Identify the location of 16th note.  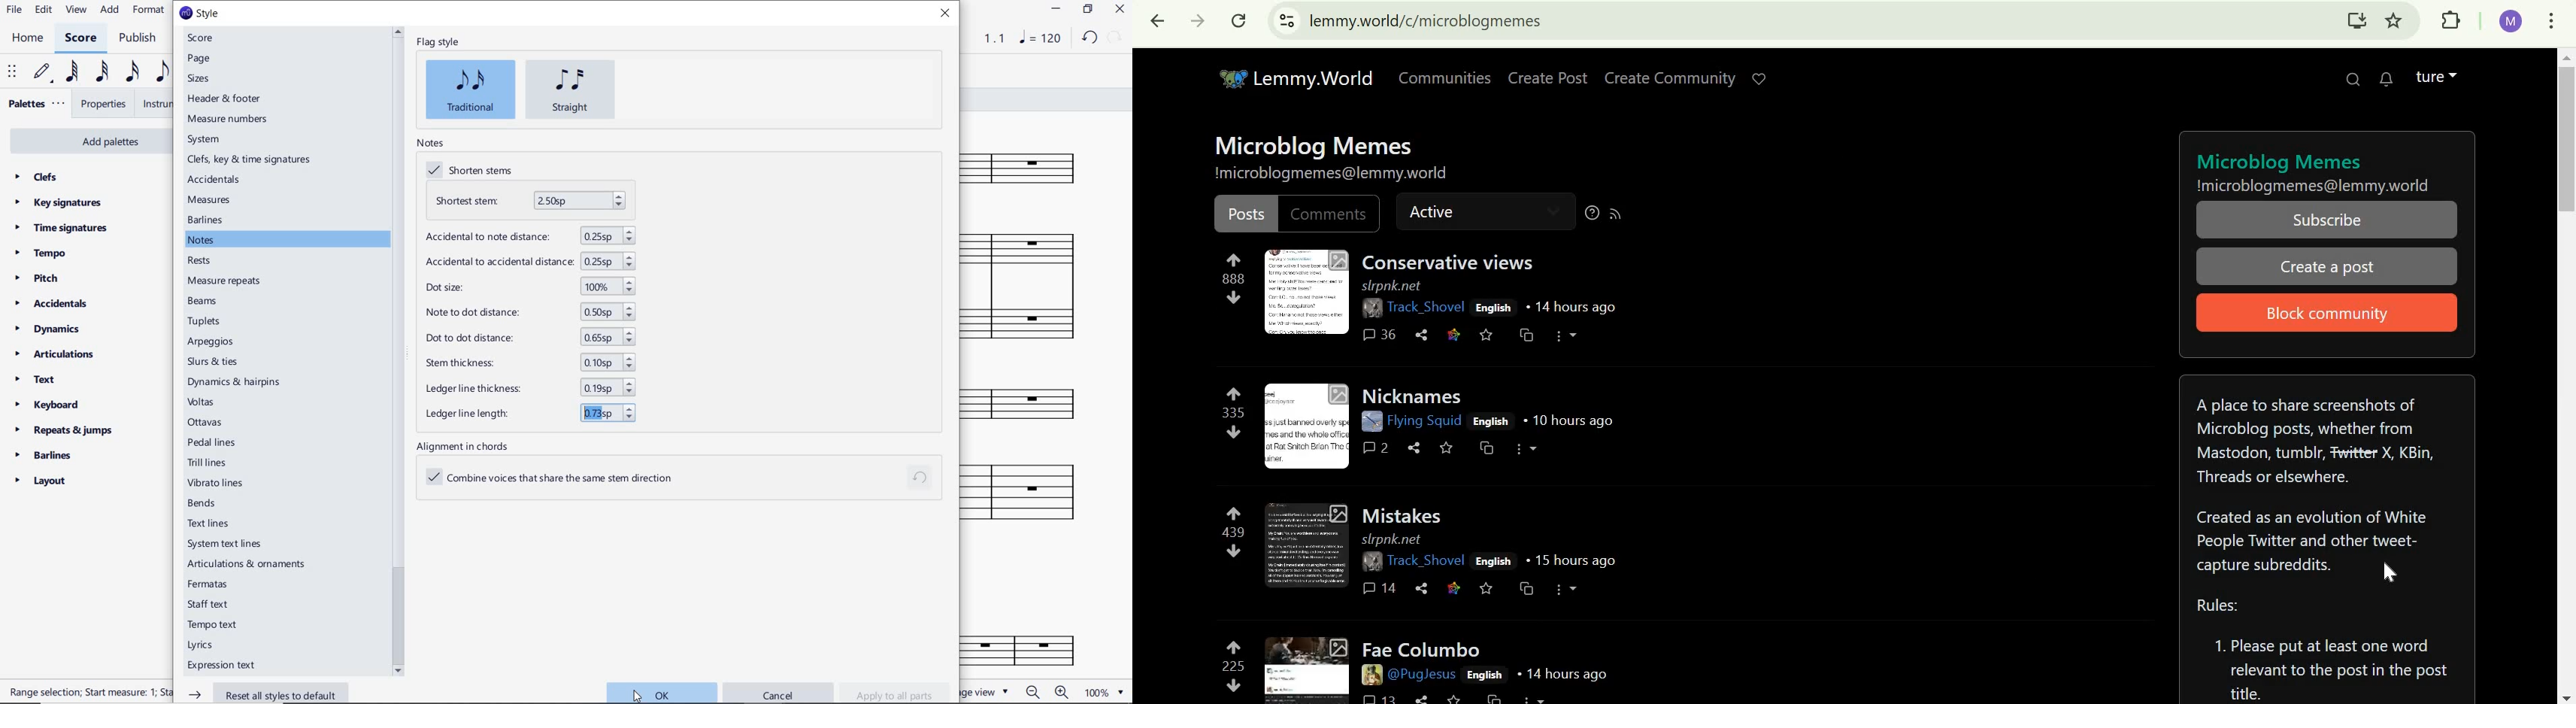
(133, 74).